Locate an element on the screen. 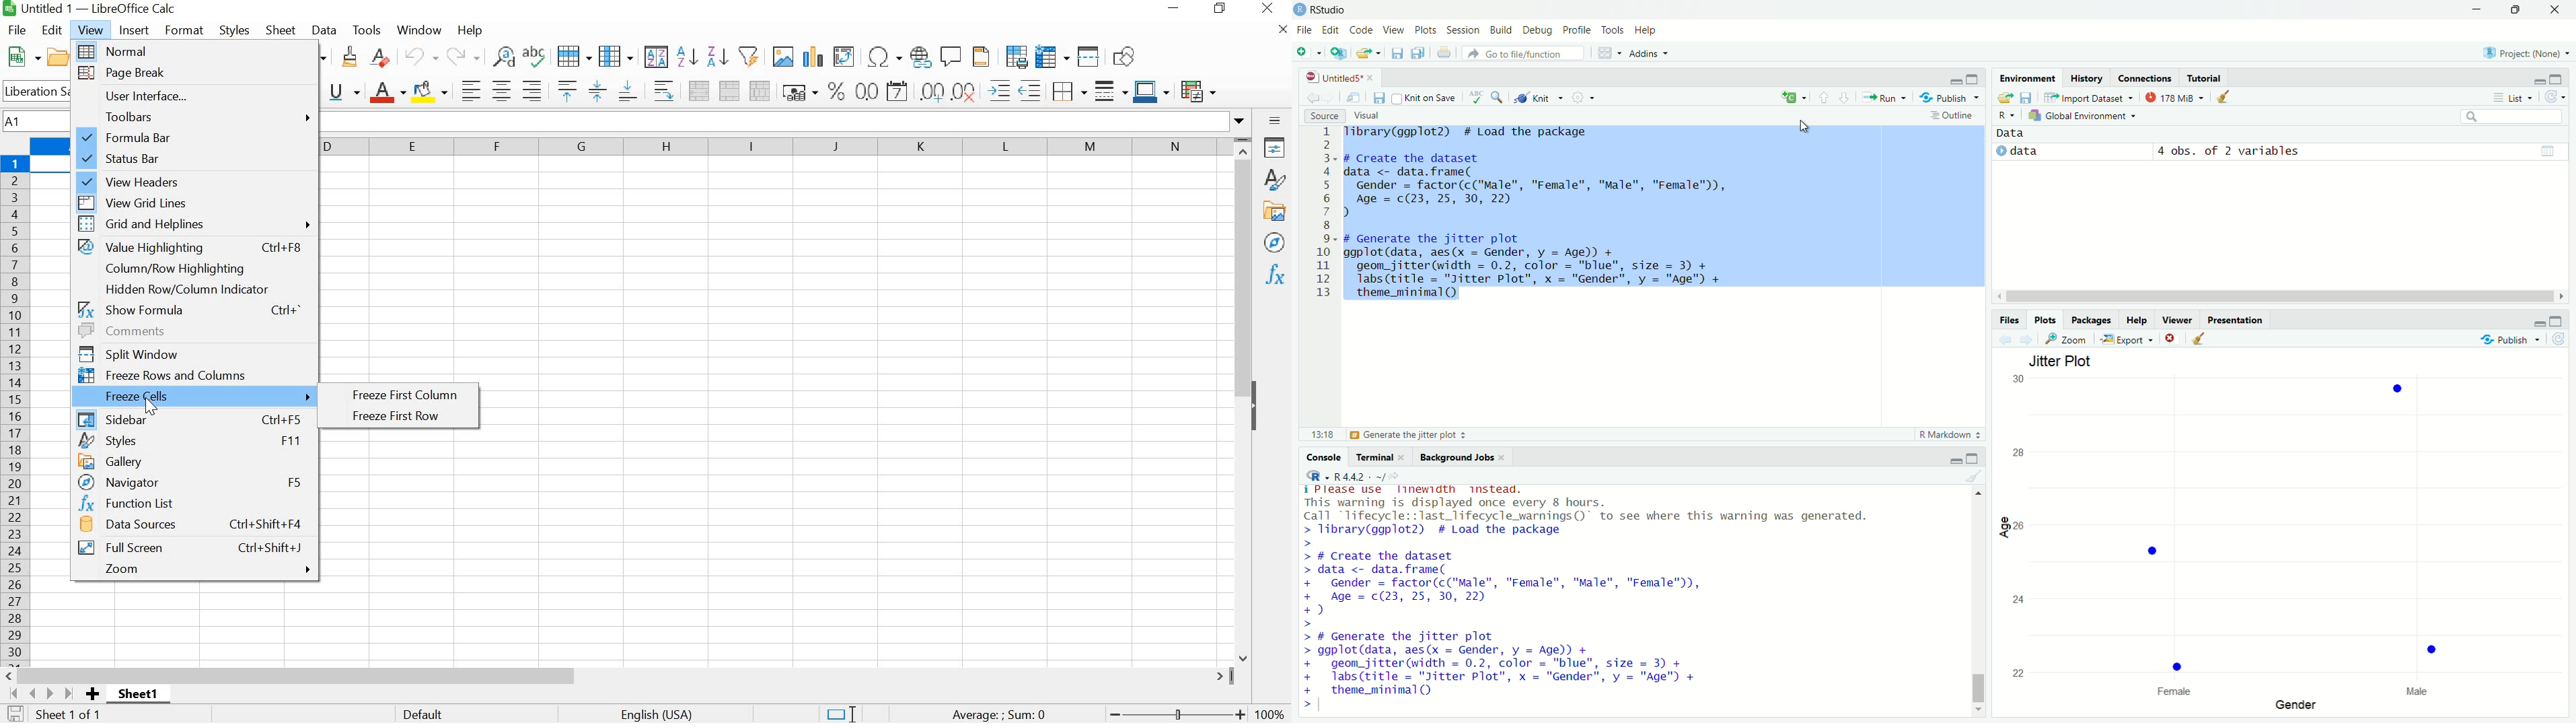  settings is located at coordinates (1585, 98).